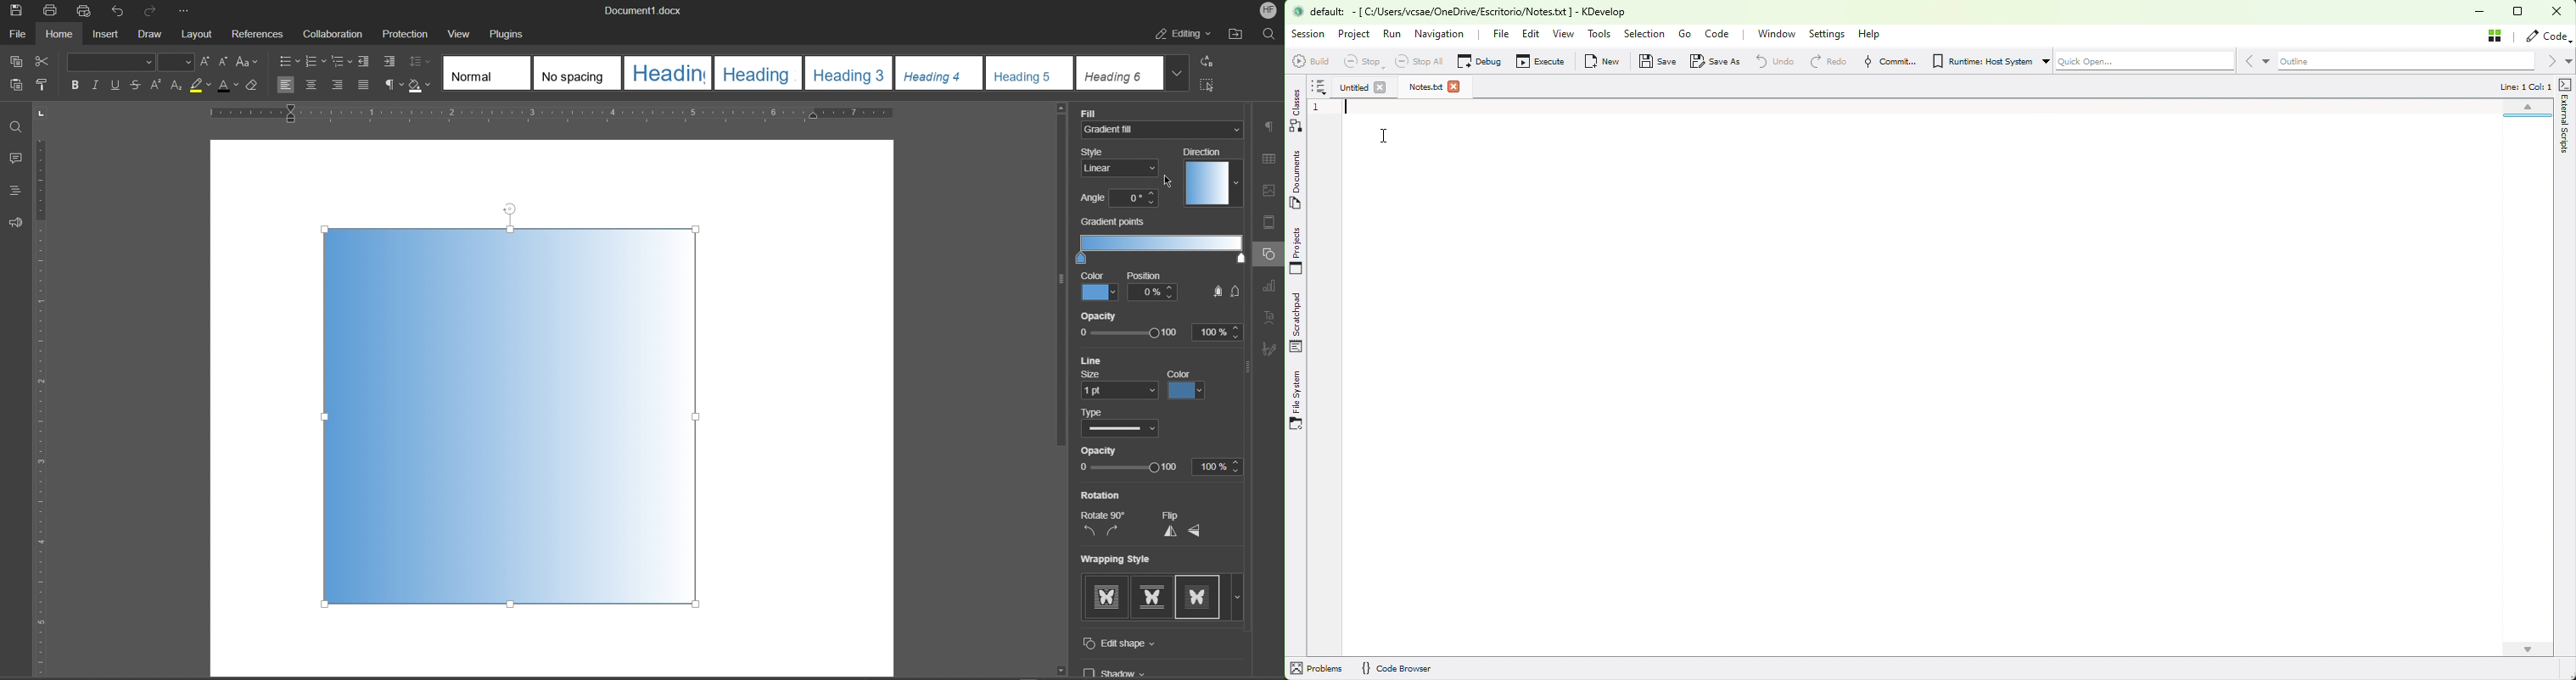 This screenshot has width=2576, height=700. What do you see at coordinates (200, 86) in the screenshot?
I see `Highlight` at bounding box center [200, 86].